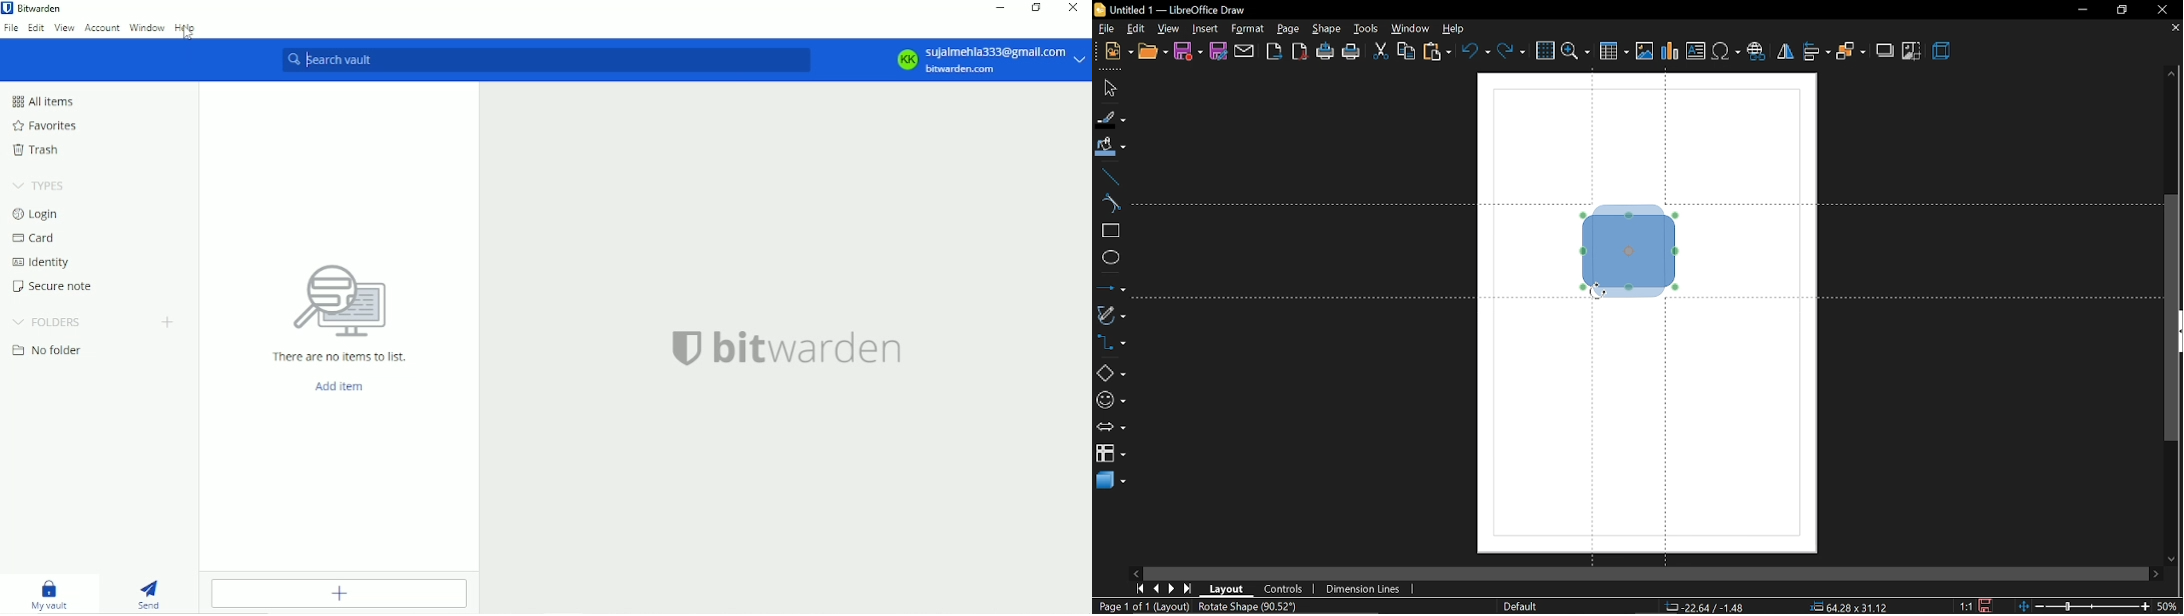 The image size is (2184, 616). What do you see at coordinates (36, 184) in the screenshot?
I see `Types` at bounding box center [36, 184].